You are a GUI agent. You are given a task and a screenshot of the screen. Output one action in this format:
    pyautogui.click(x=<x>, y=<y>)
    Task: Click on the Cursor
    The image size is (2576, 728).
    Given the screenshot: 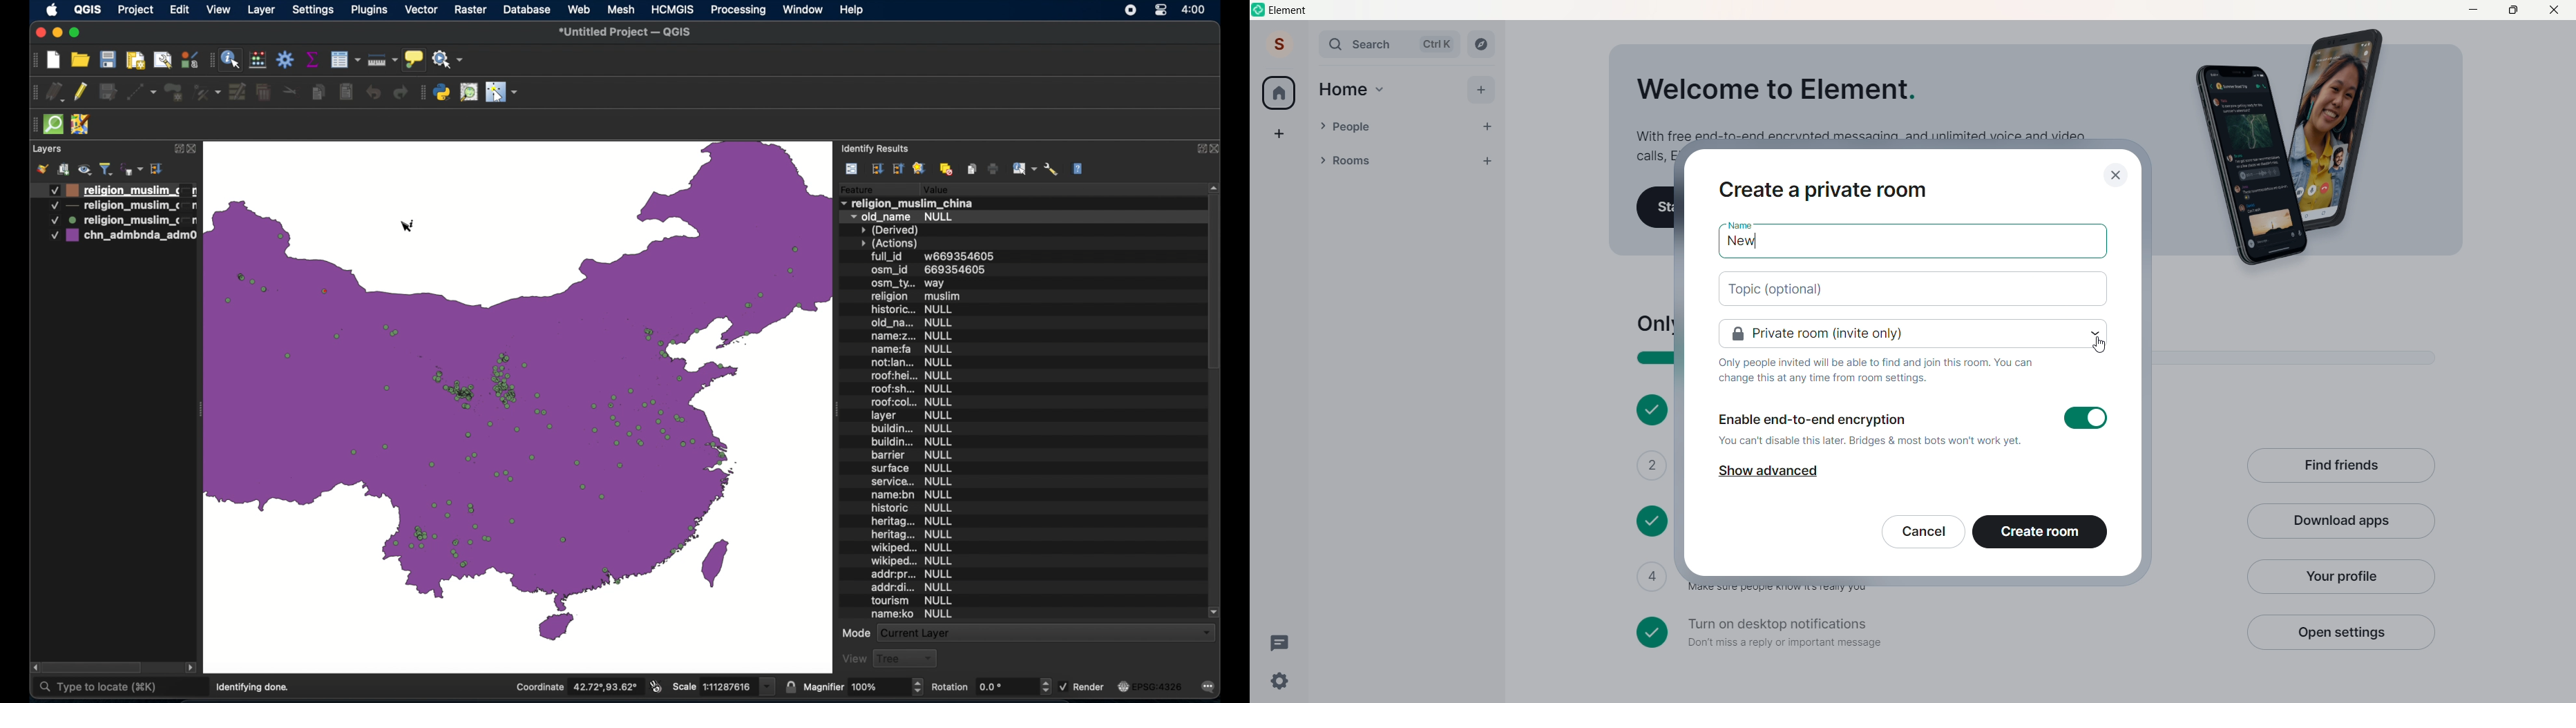 What is the action you would take?
    pyautogui.click(x=2099, y=344)
    